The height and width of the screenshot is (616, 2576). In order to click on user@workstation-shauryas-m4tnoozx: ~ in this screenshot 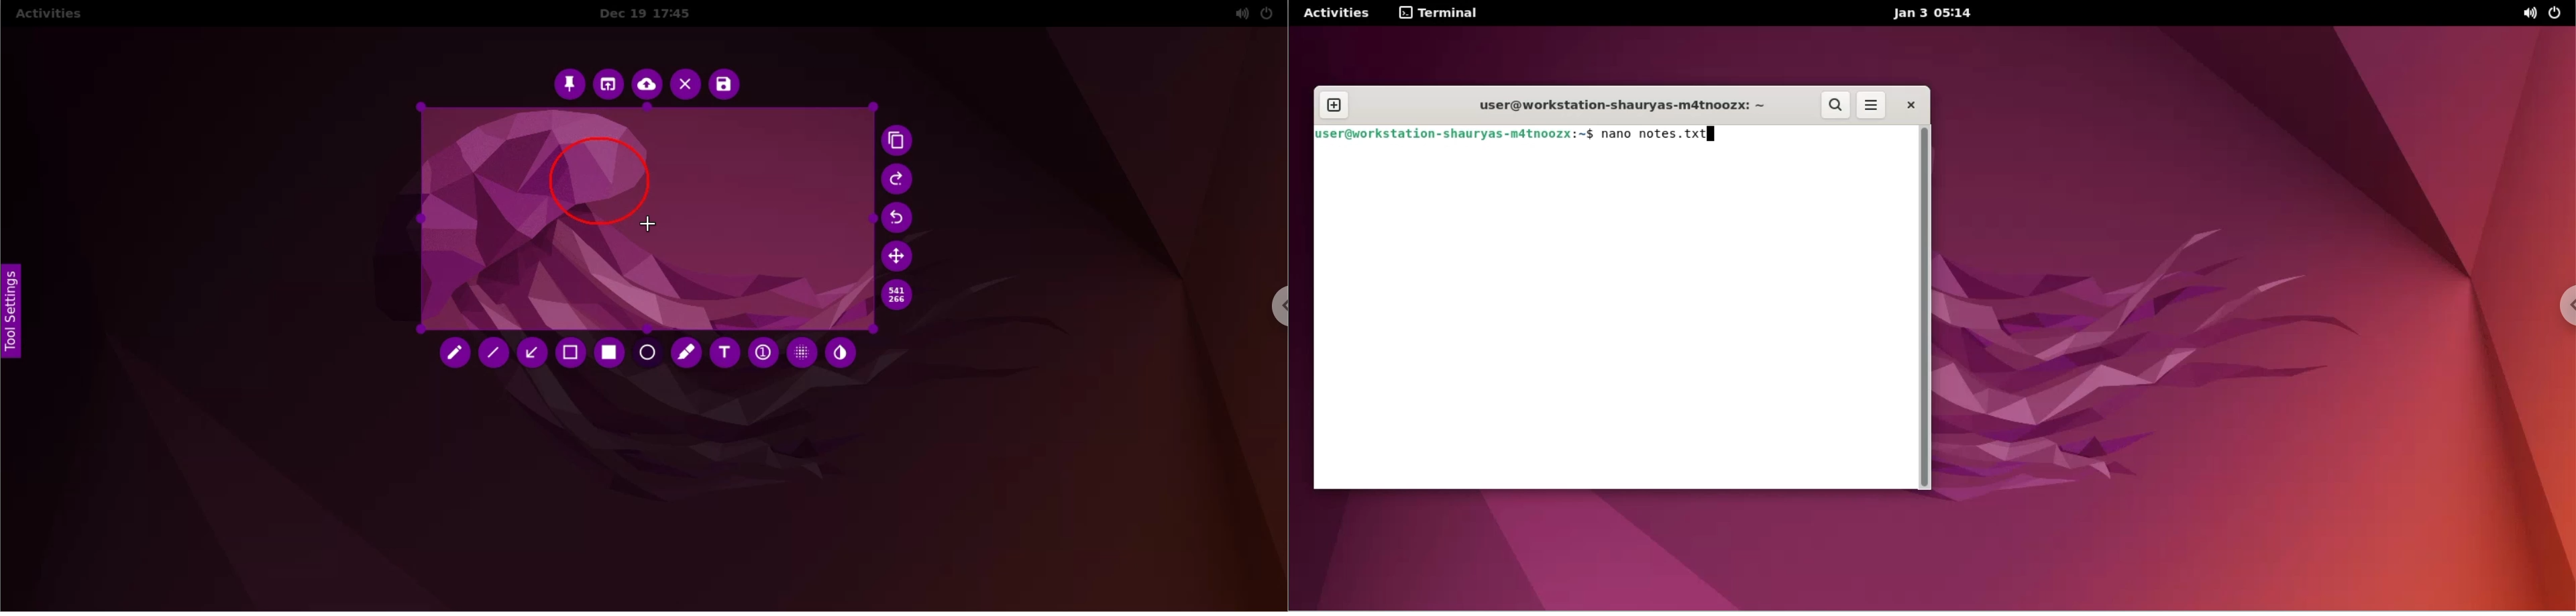, I will do `click(1612, 105)`.